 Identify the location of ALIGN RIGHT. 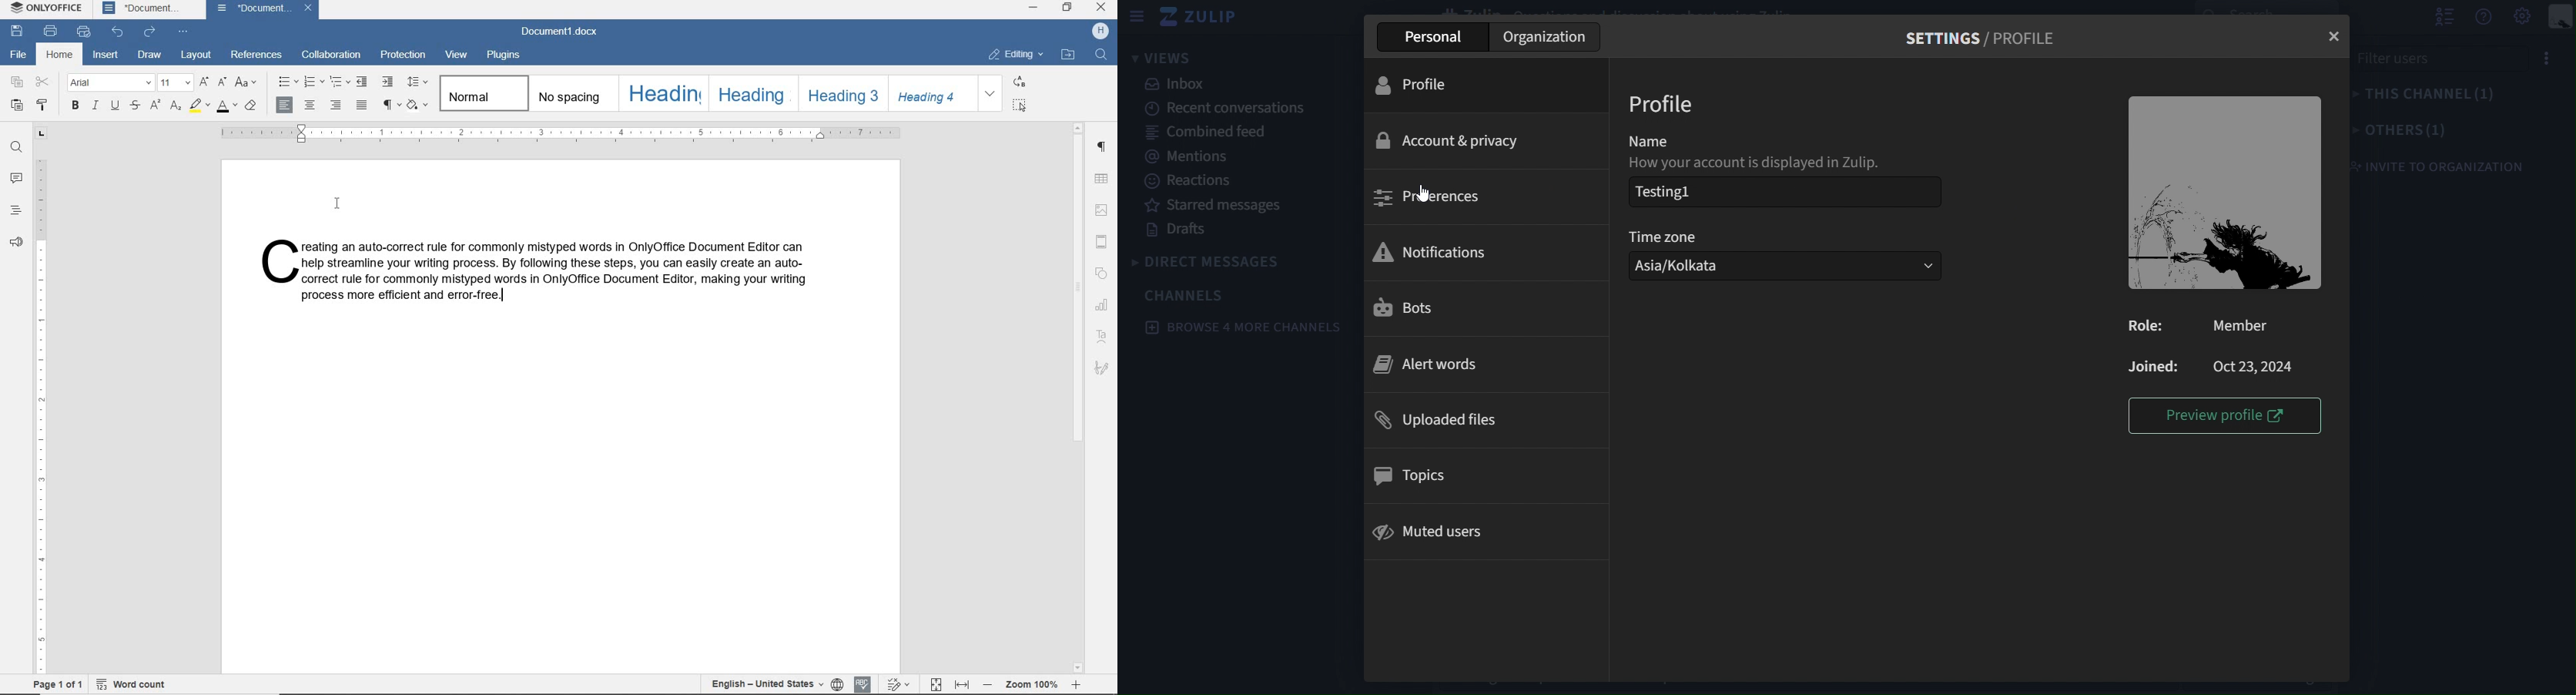
(337, 105).